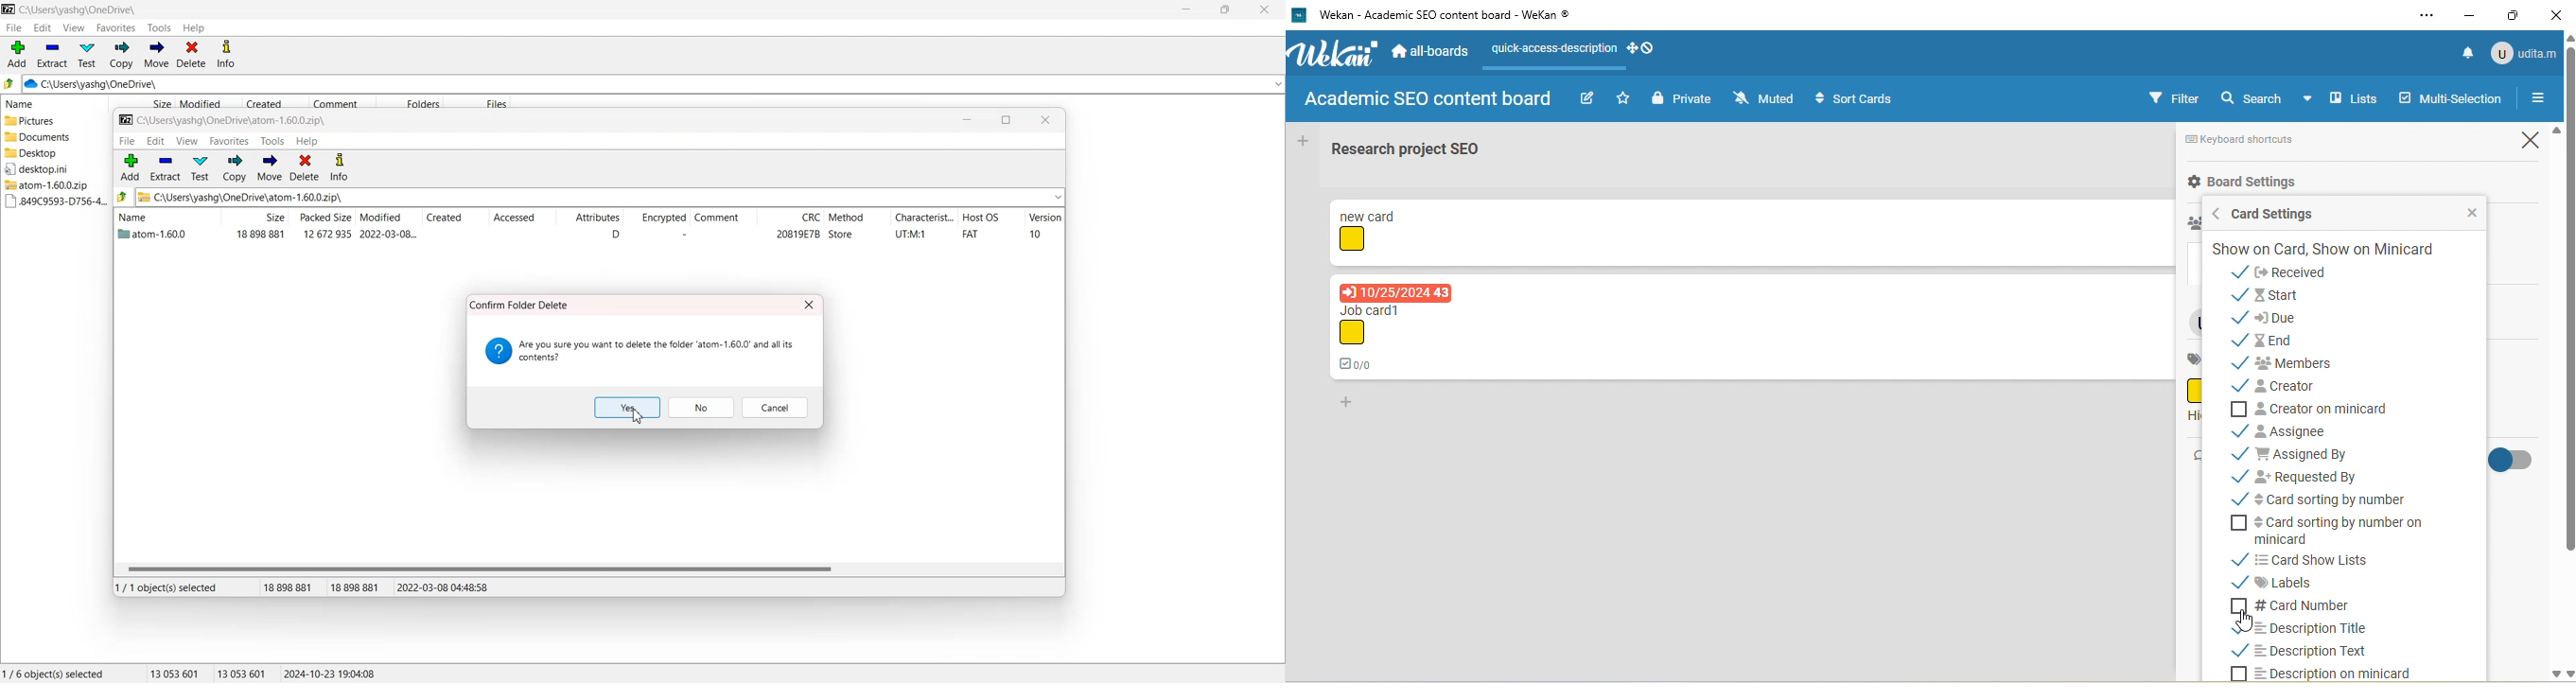 The height and width of the screenshot is (700, 2576). What do you see at coordinates (1358, 363) in the screenshot?
I see `0/0` at bounding box center [1358, 363].